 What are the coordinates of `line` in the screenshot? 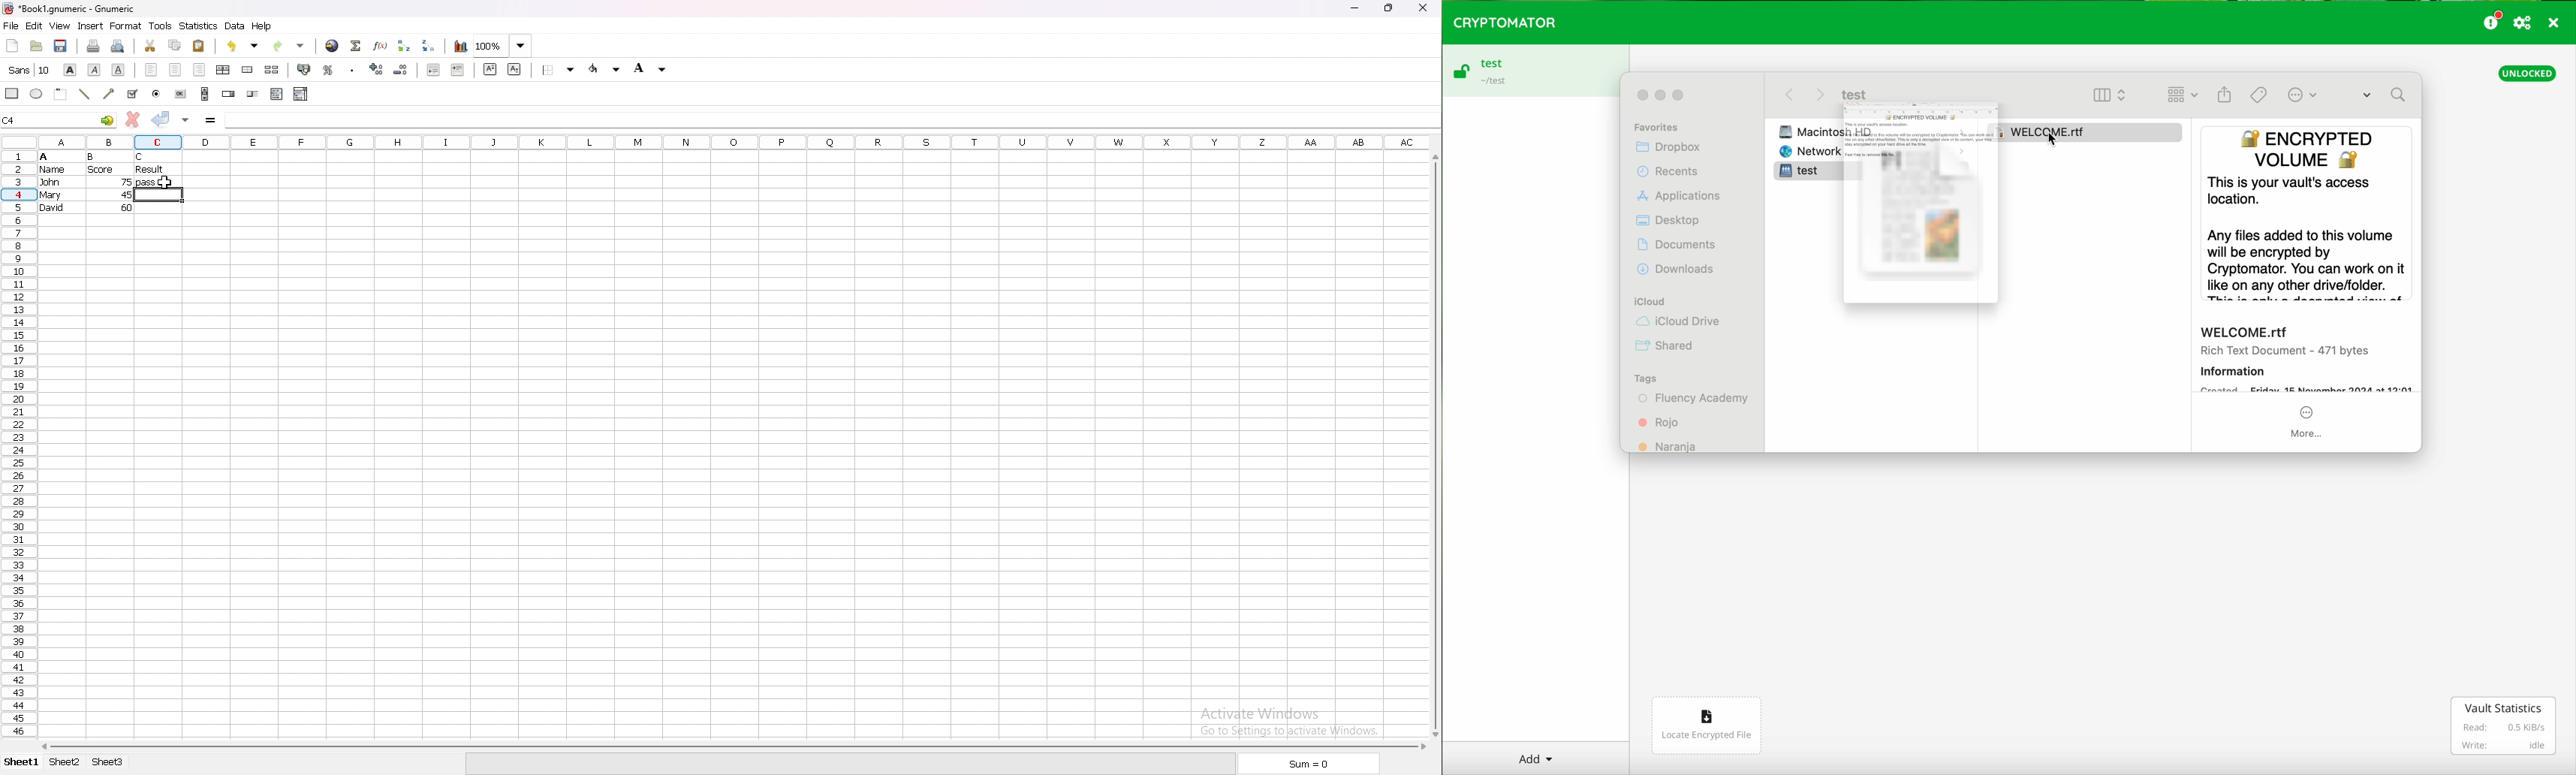 It's located at (84, 94).